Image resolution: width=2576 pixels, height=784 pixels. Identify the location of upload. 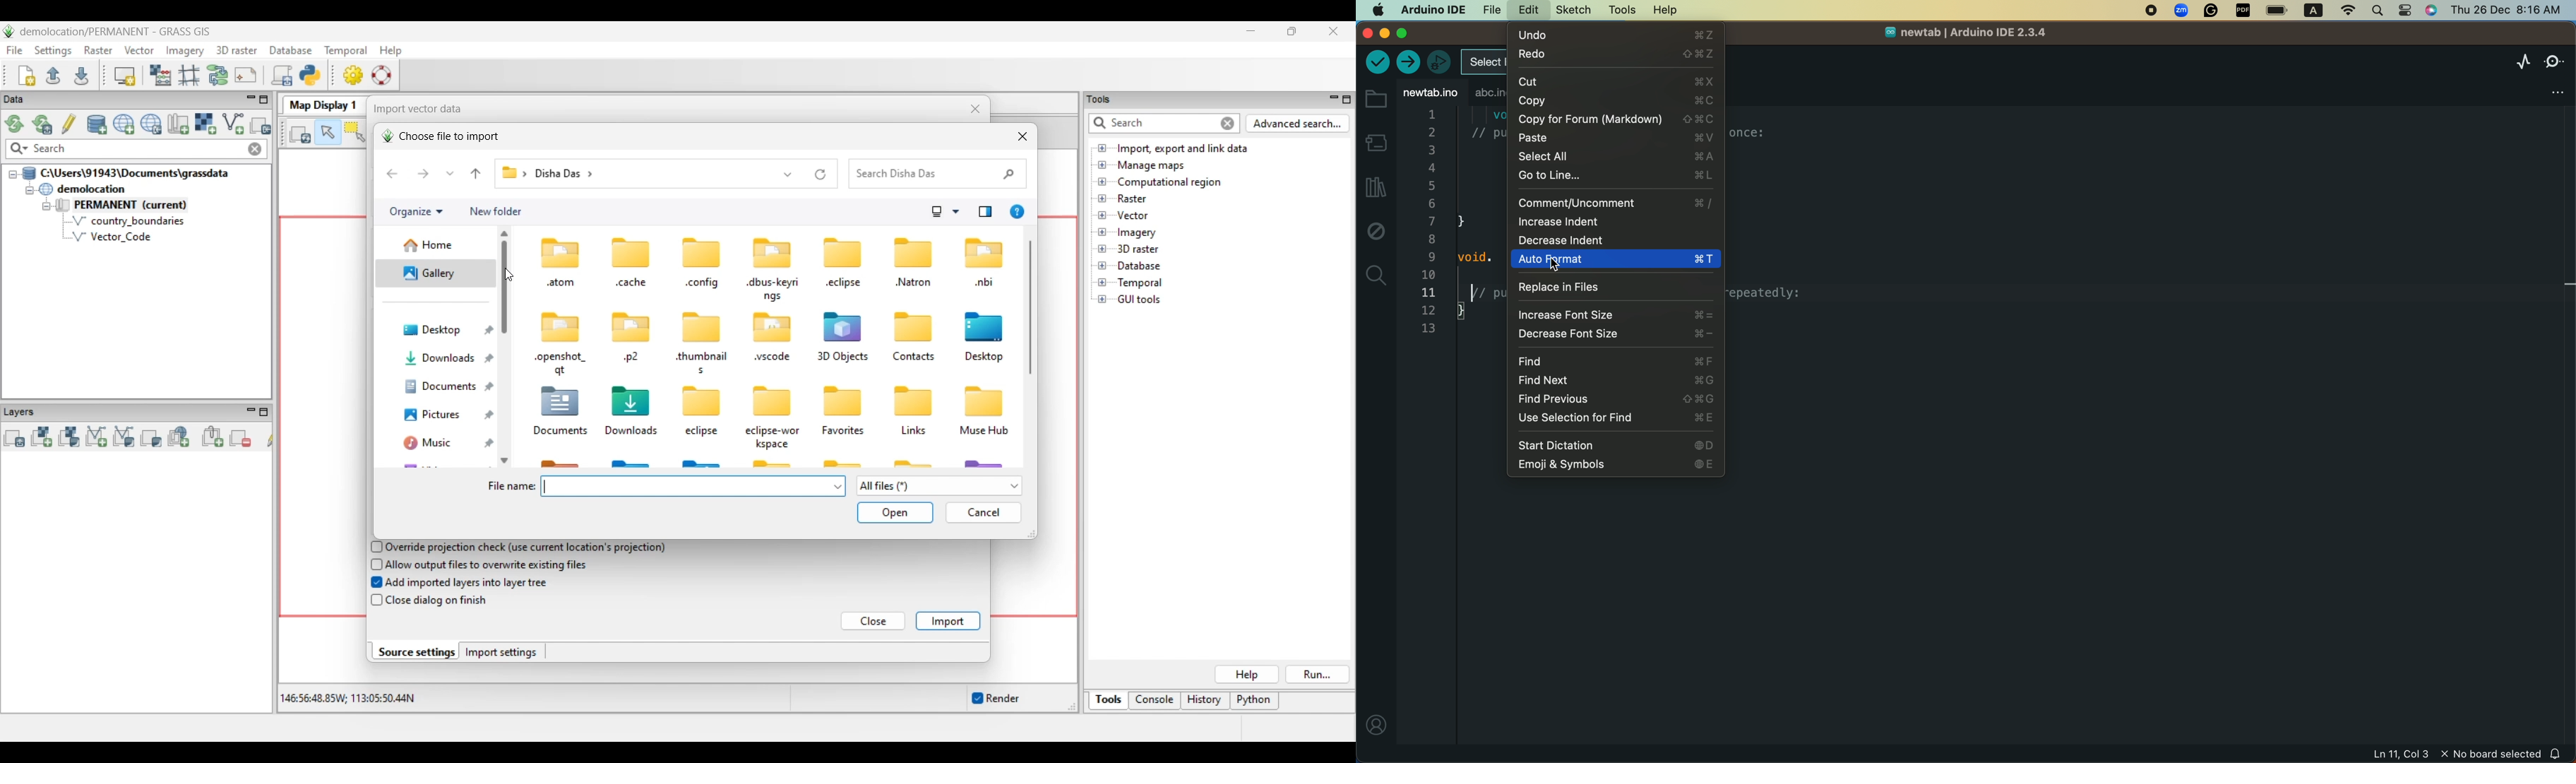
(1410, 62).